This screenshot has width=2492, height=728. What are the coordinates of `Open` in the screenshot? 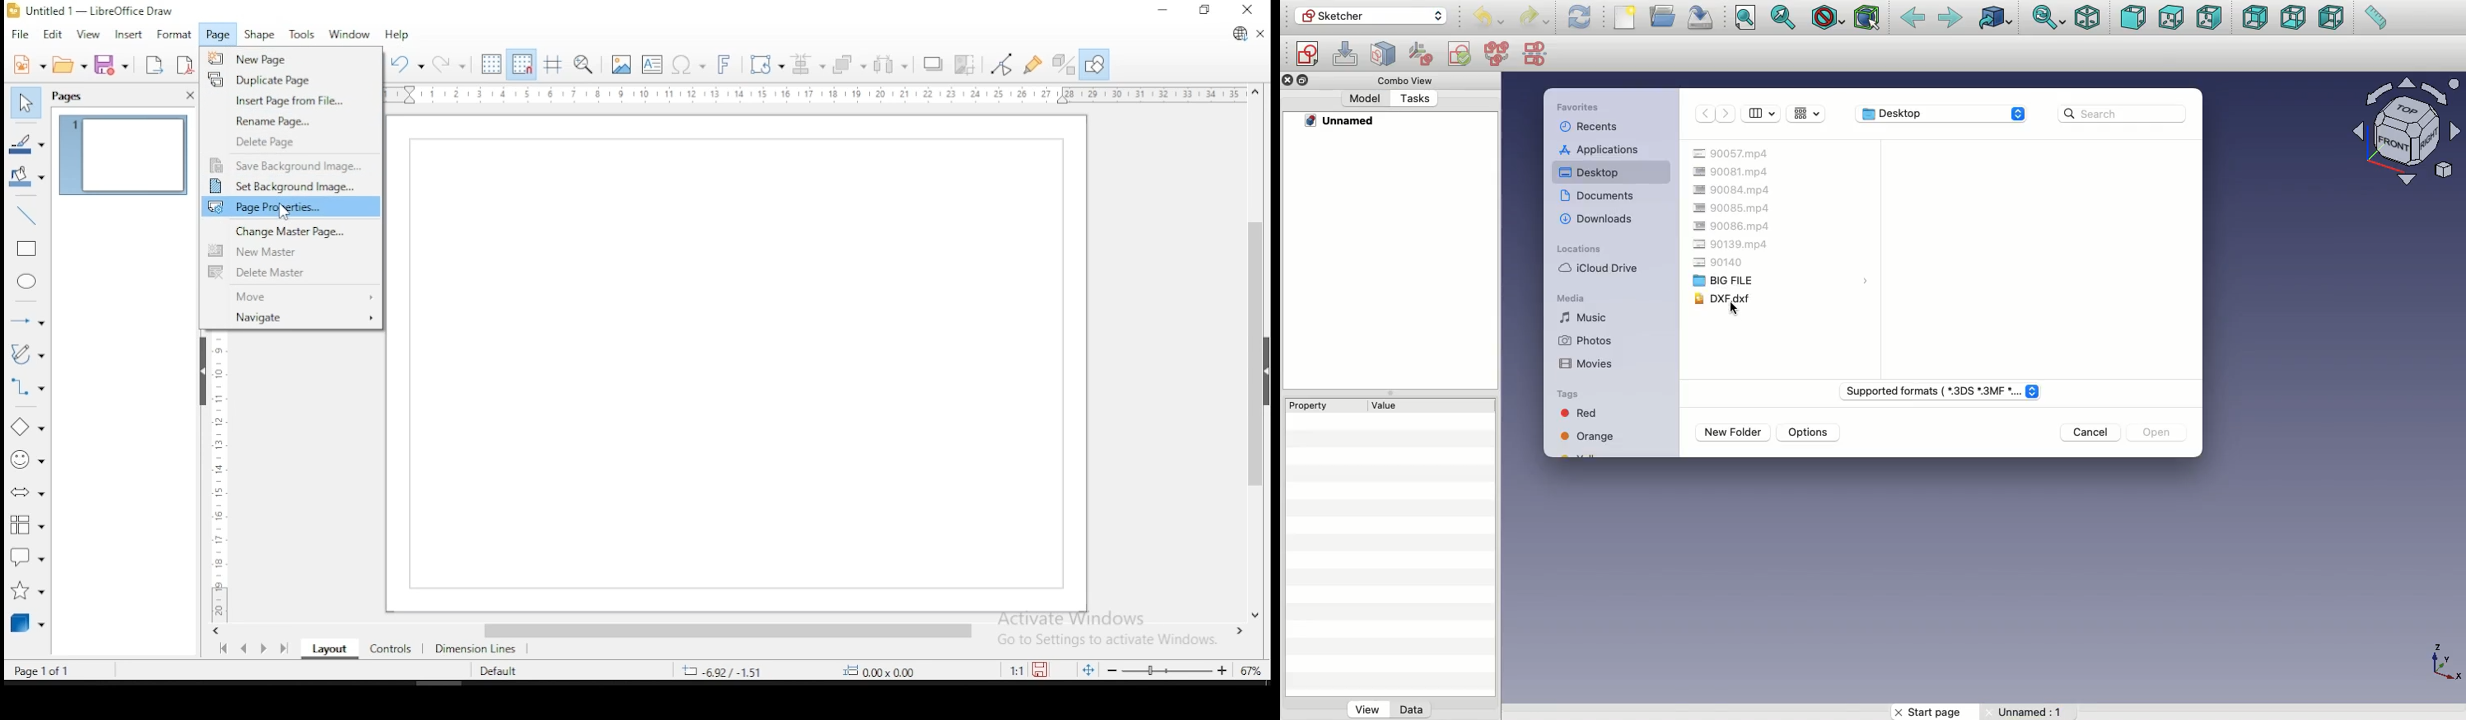 It's located at (2161, 432).